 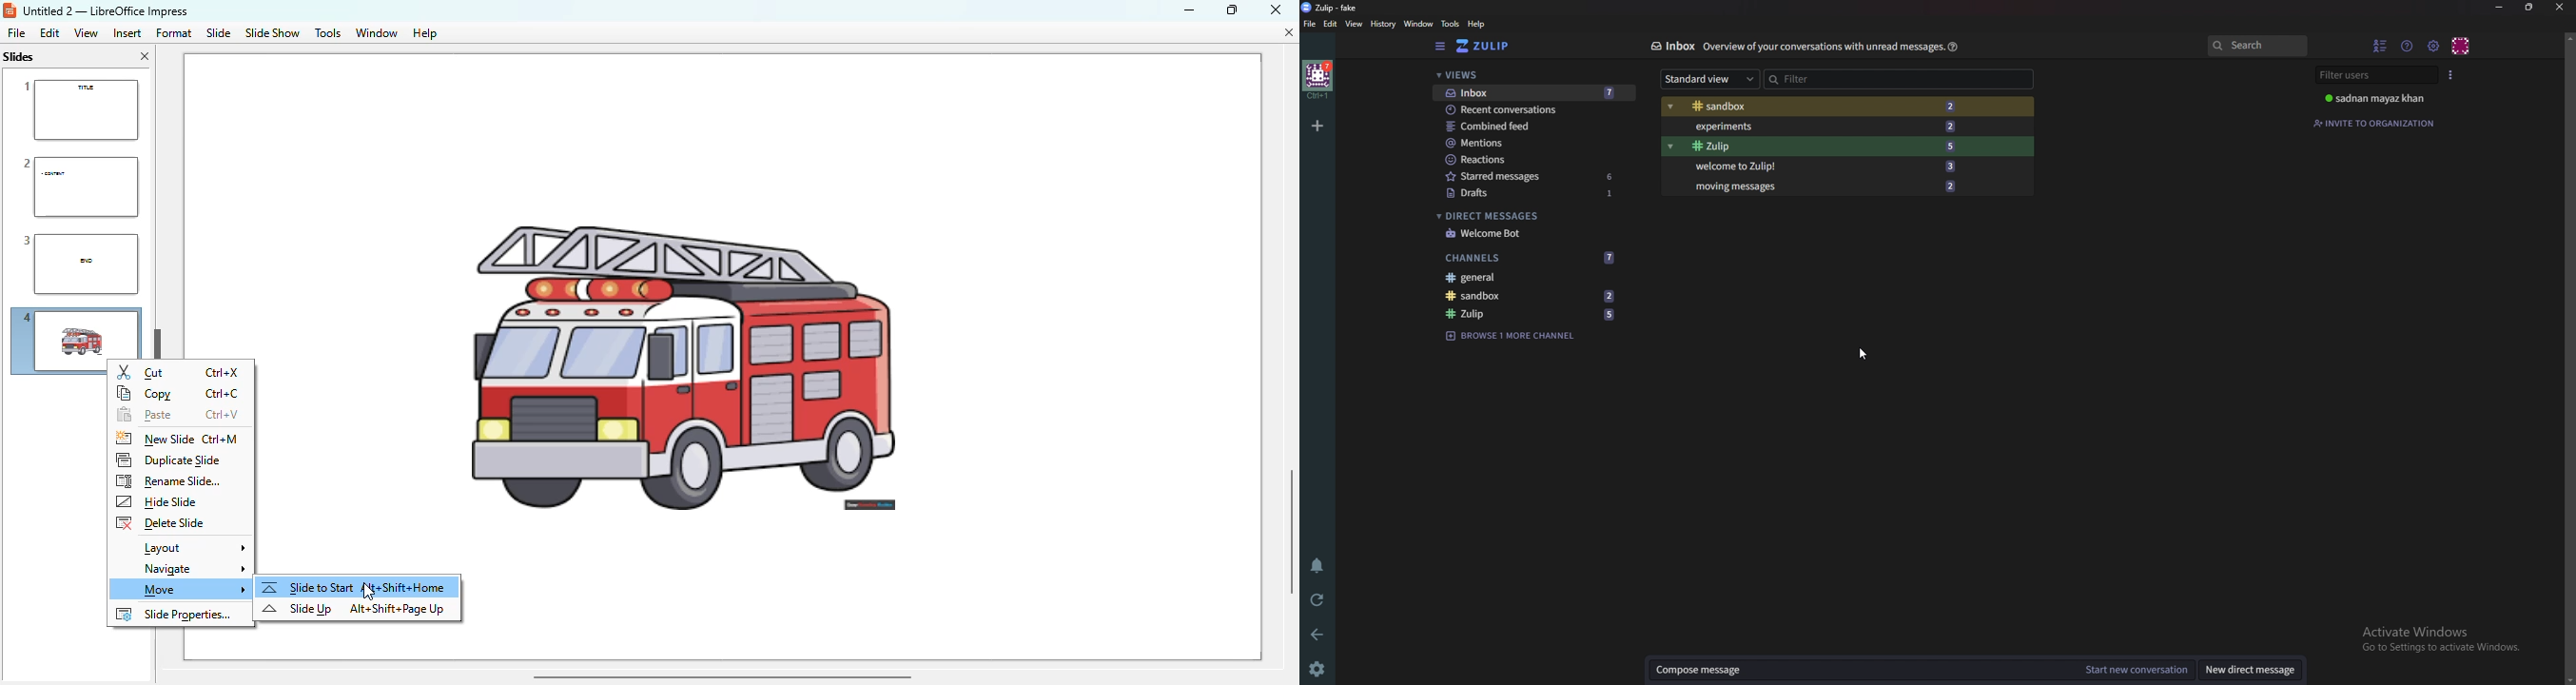 I want to click on Experiments, so click(x=1766, y=126).